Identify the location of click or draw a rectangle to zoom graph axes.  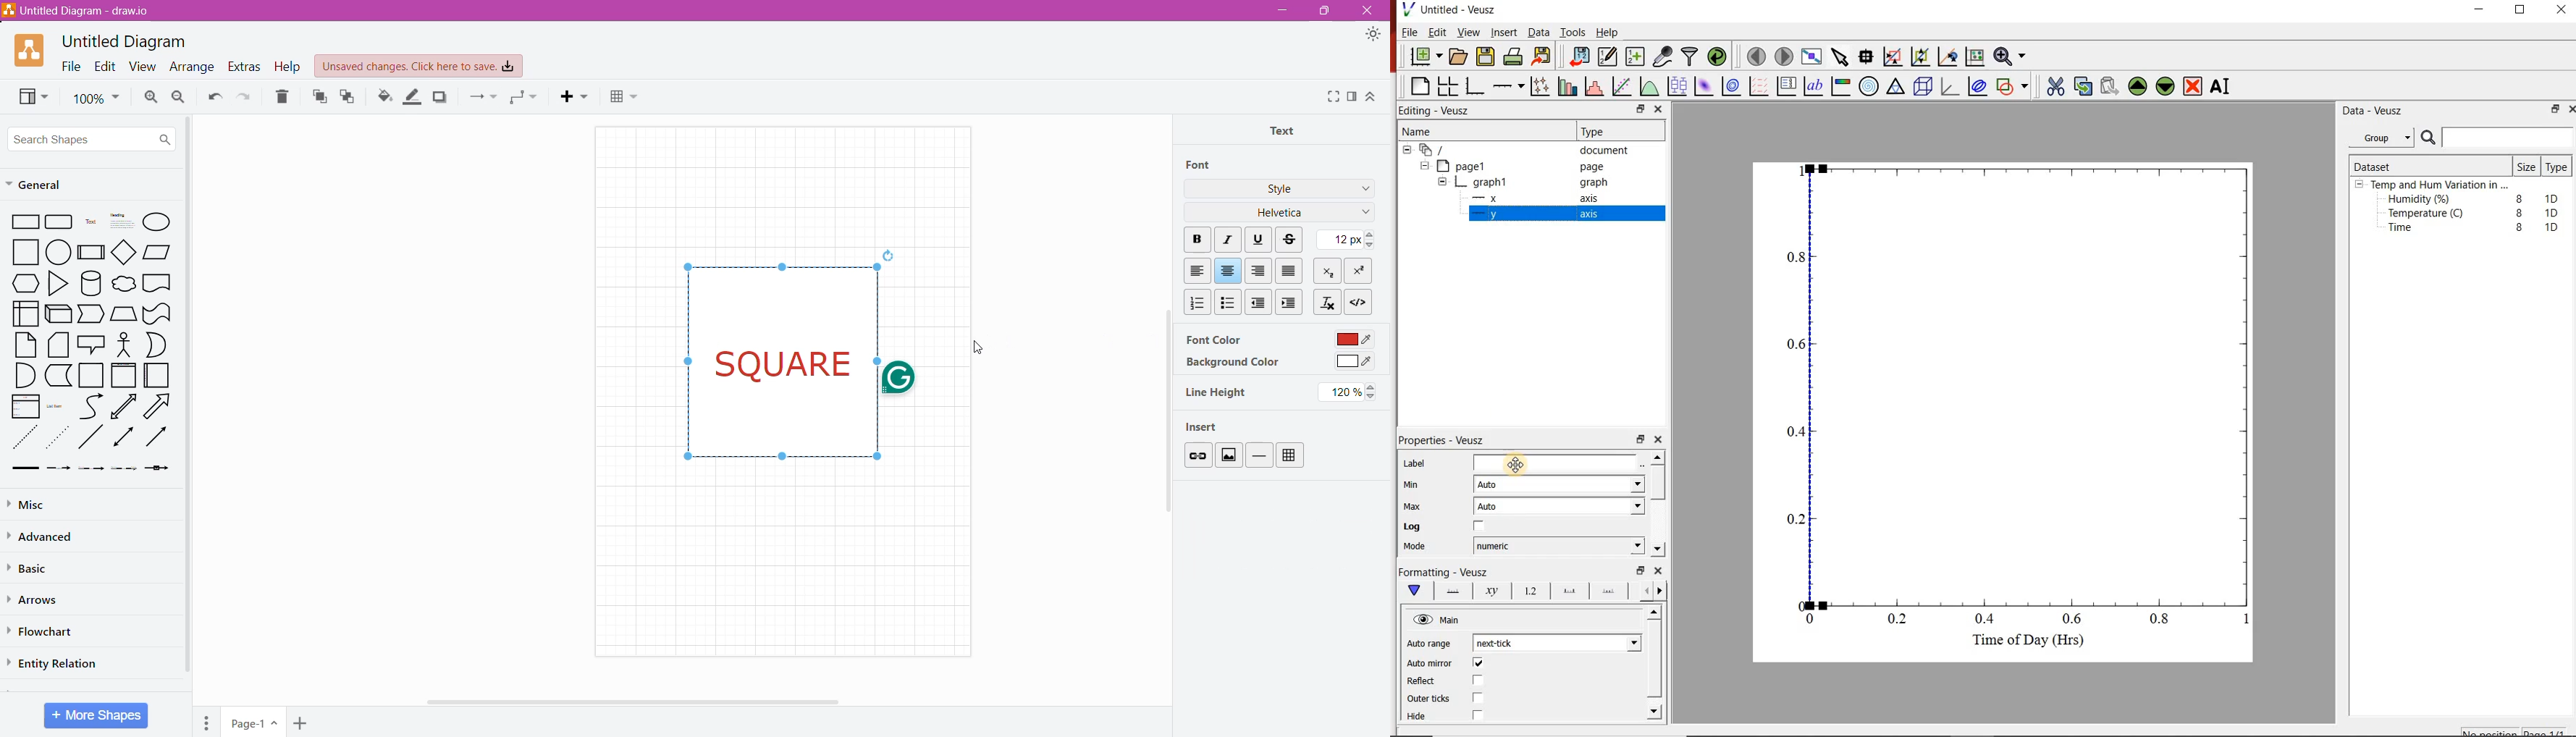
(1895, 57).